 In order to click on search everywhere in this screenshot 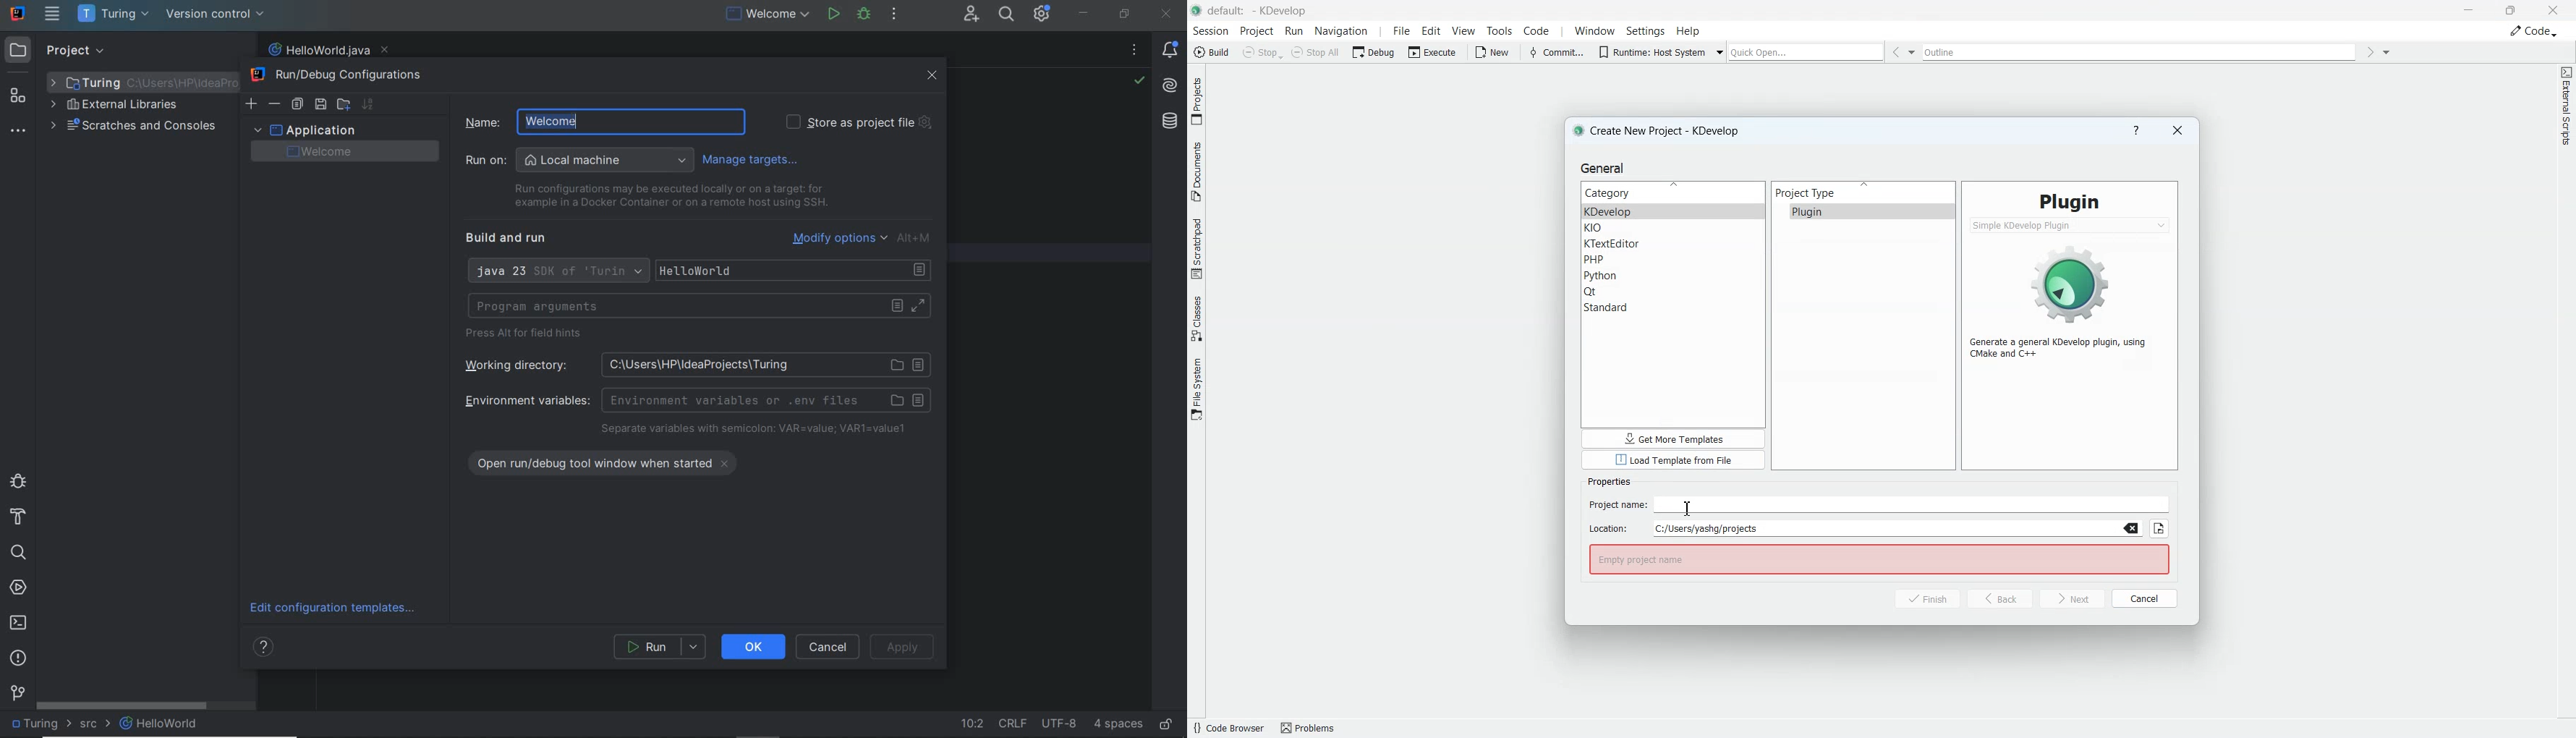, I will do `click(1007, 16)`.